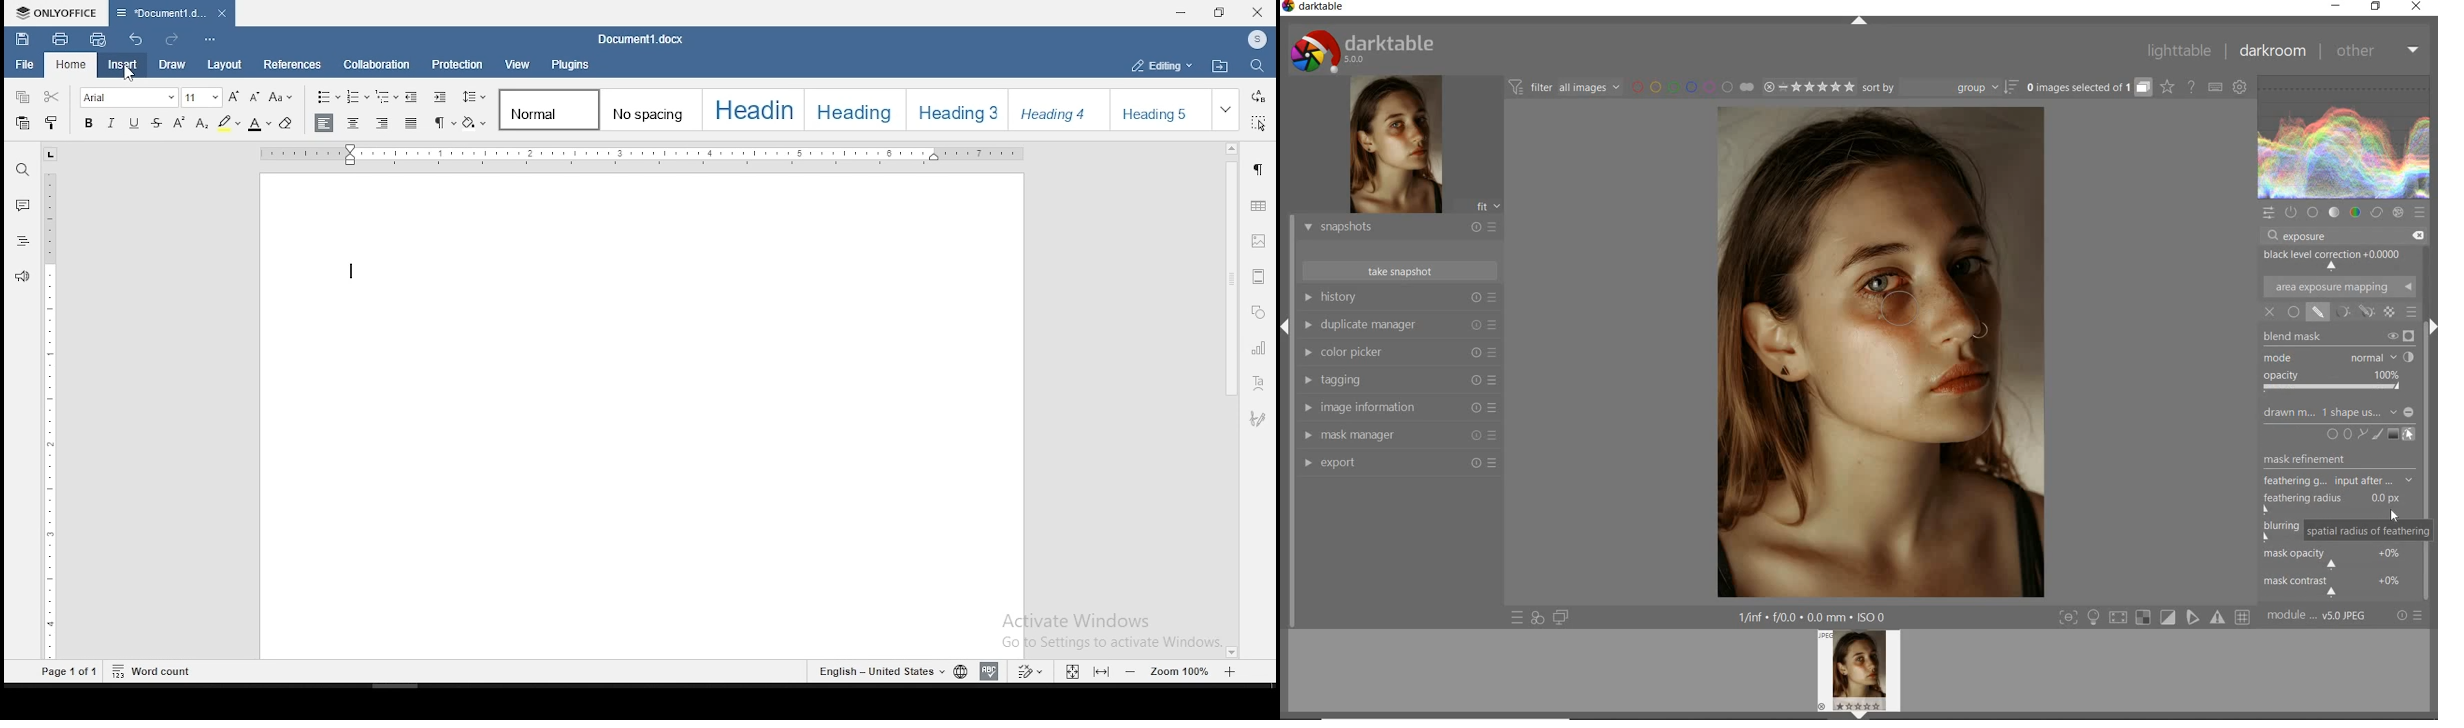 The image size is (2464, 728). I want to click on paragraph line spacing, so click(475, 95).